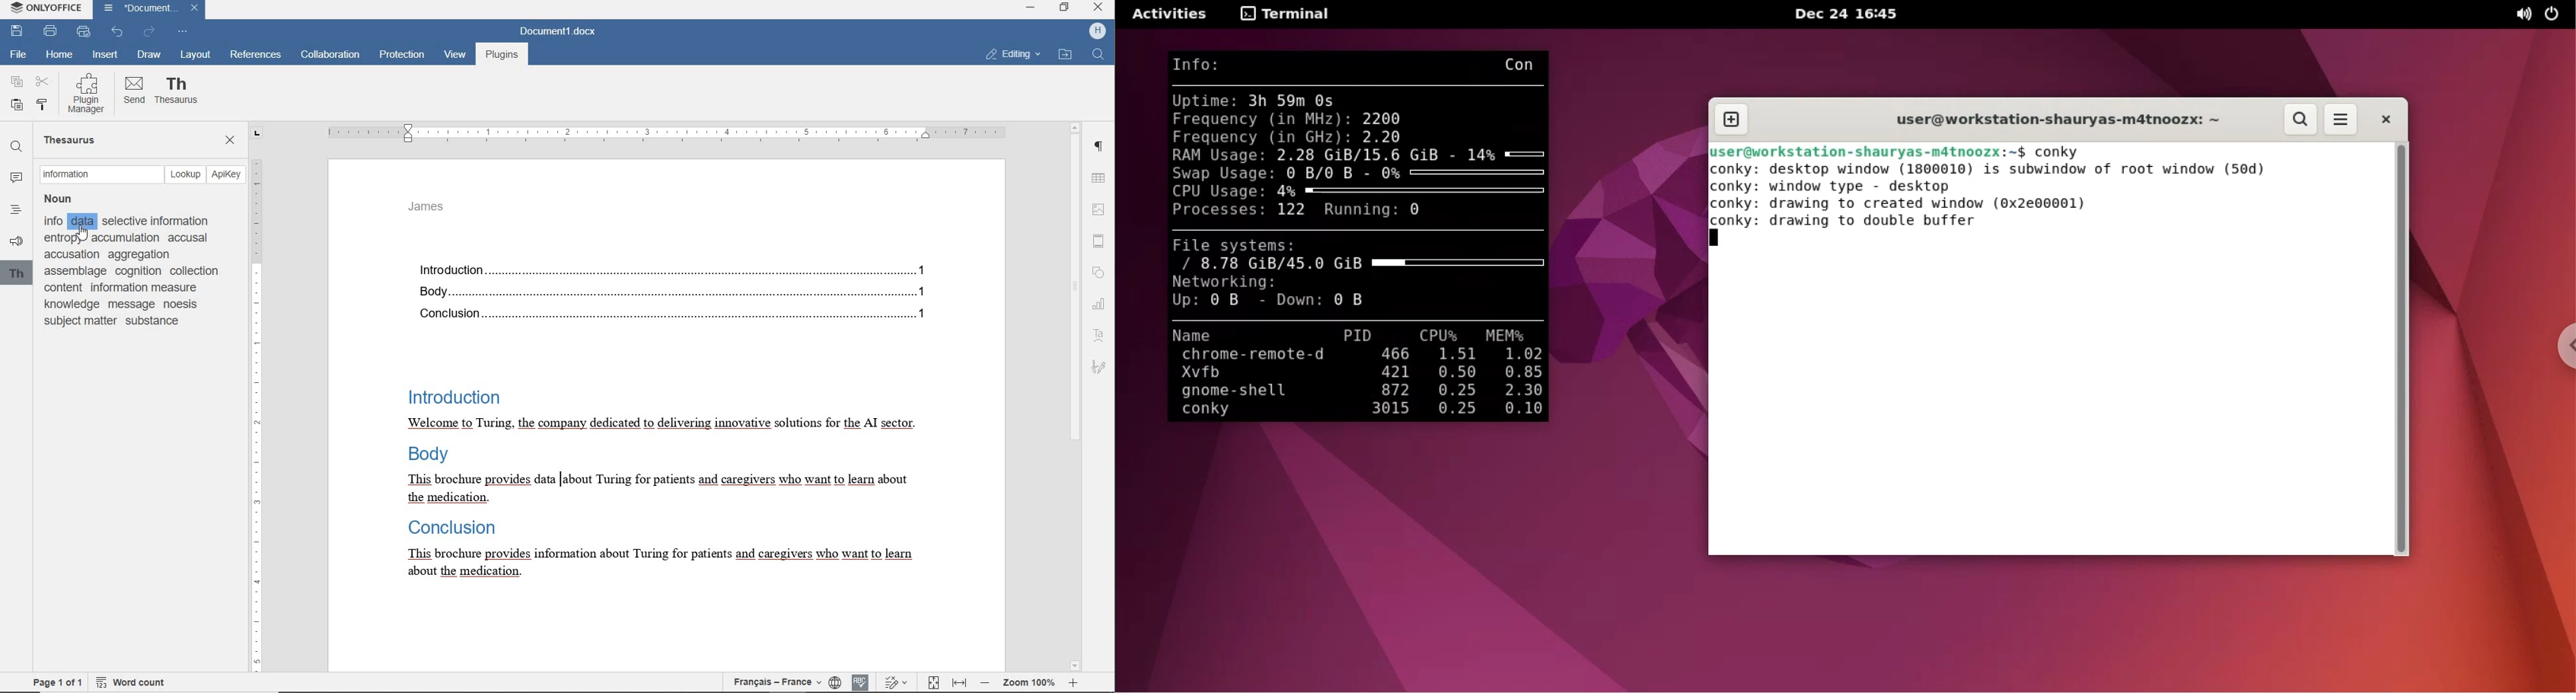 The width and height of the screenshot is (2576, 700). I want to click on SET DOCUMENT LANGUAGE, so click(836, 682).